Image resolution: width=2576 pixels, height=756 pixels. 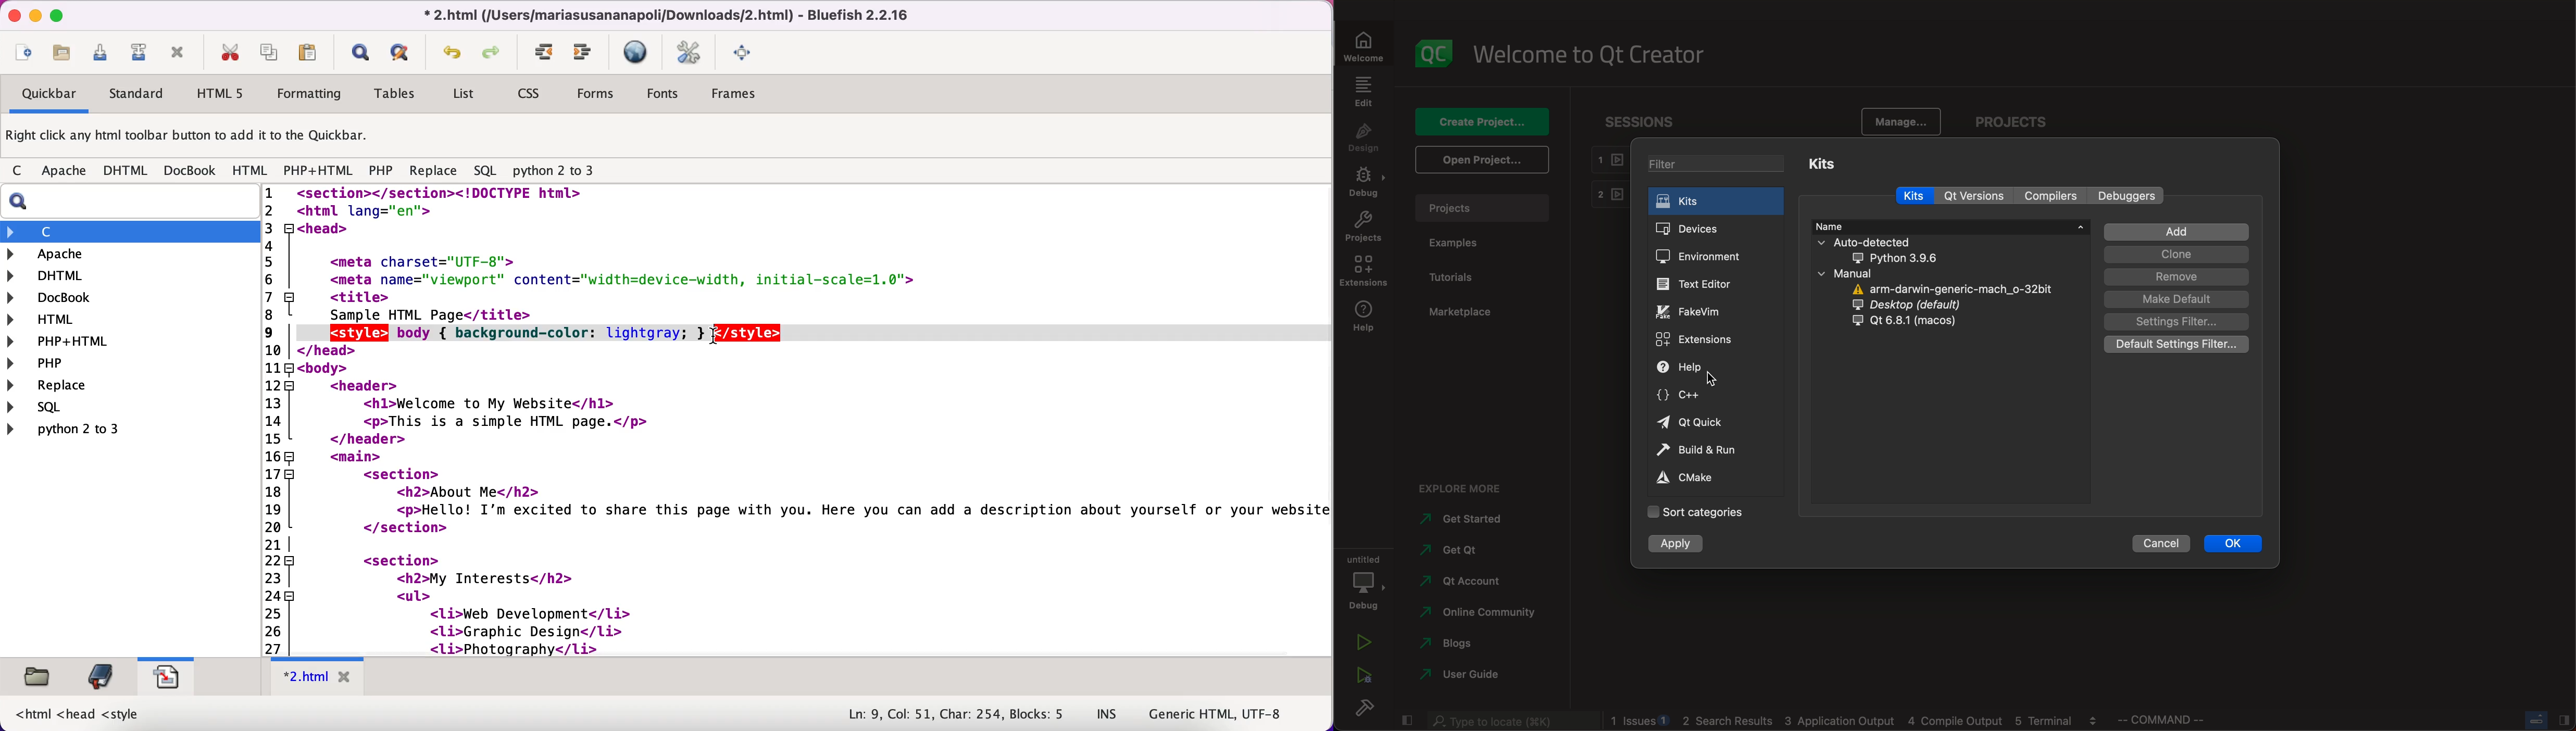 I want to click on undo, so click(x=453, y=55).